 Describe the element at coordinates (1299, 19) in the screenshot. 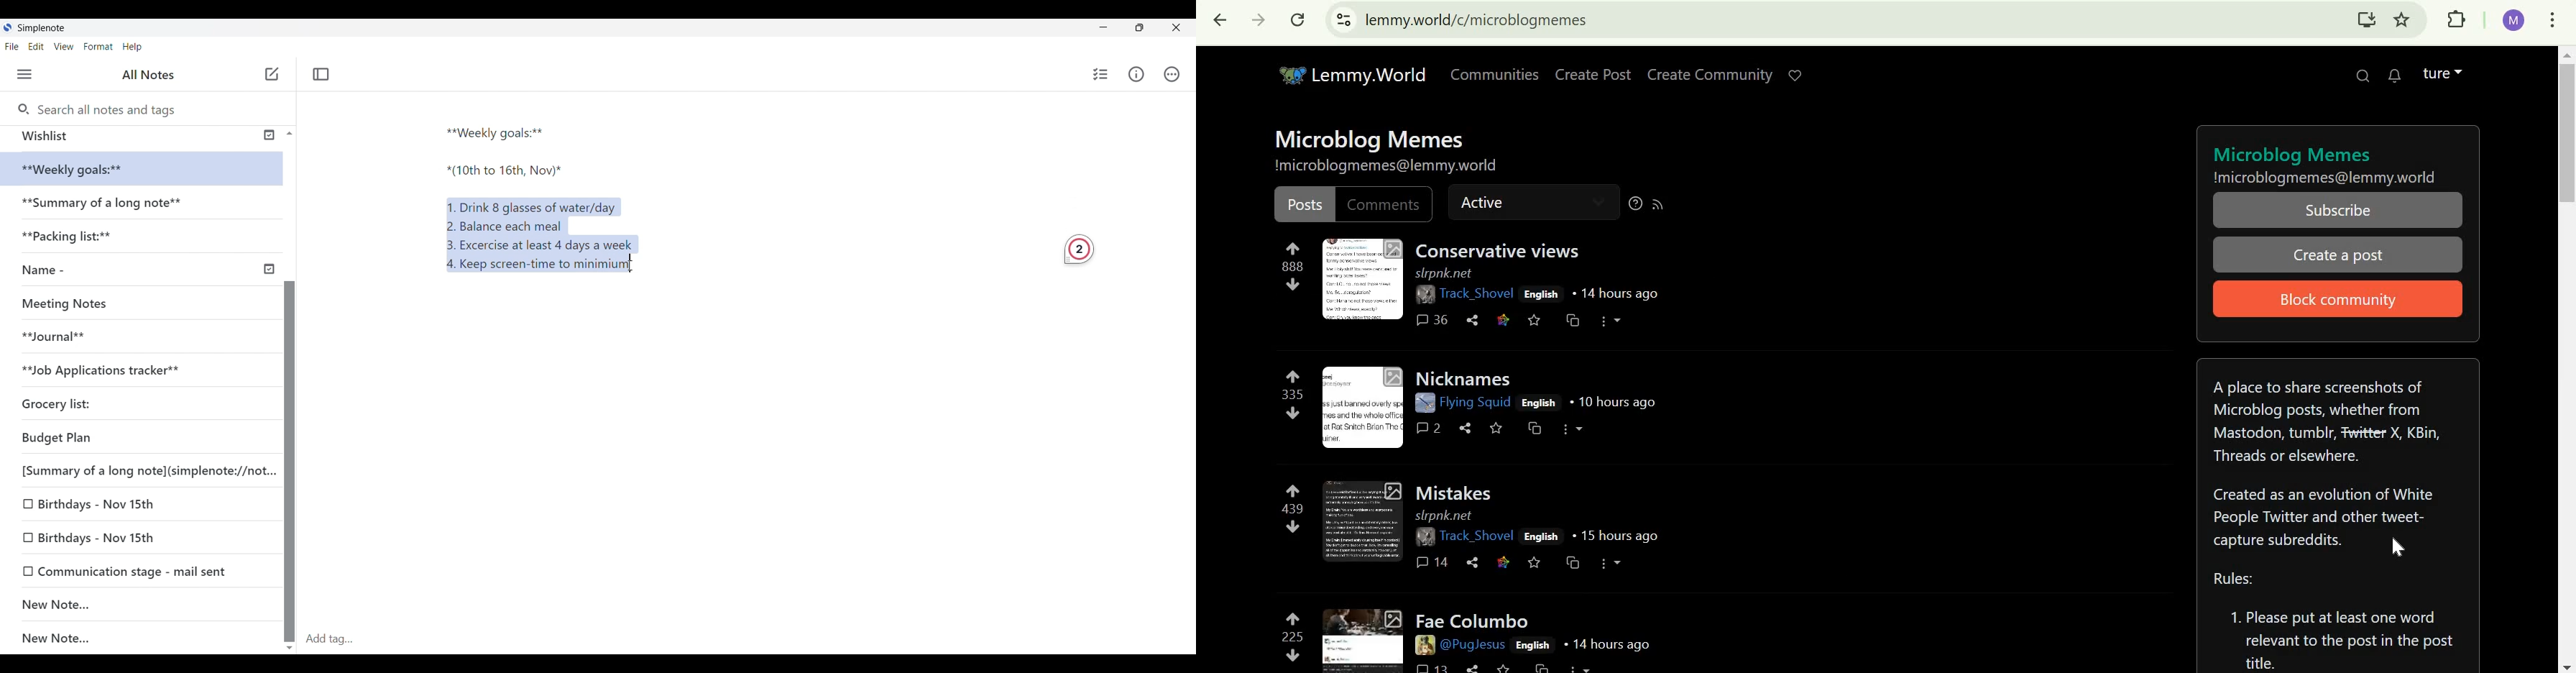

I see `refresh` at that location.